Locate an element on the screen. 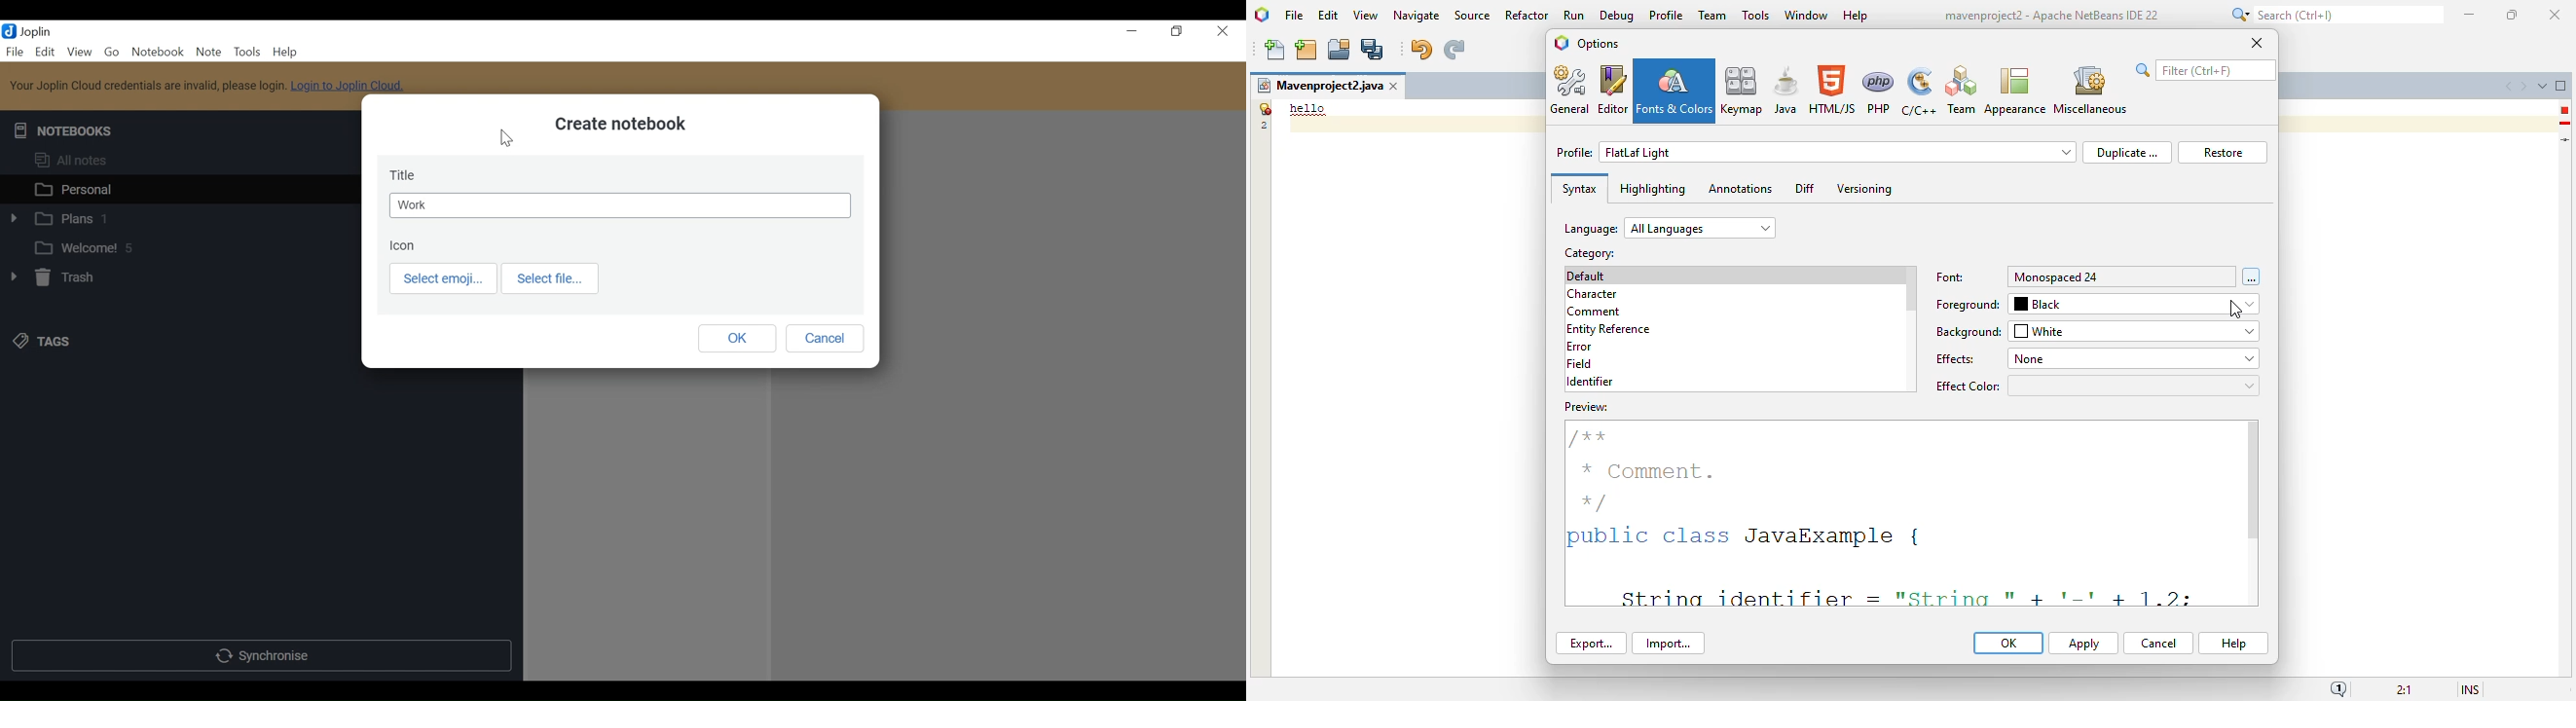 The height and width of the screenshot is (728, 2576). Select emoji is located at coordinates (445, 278).